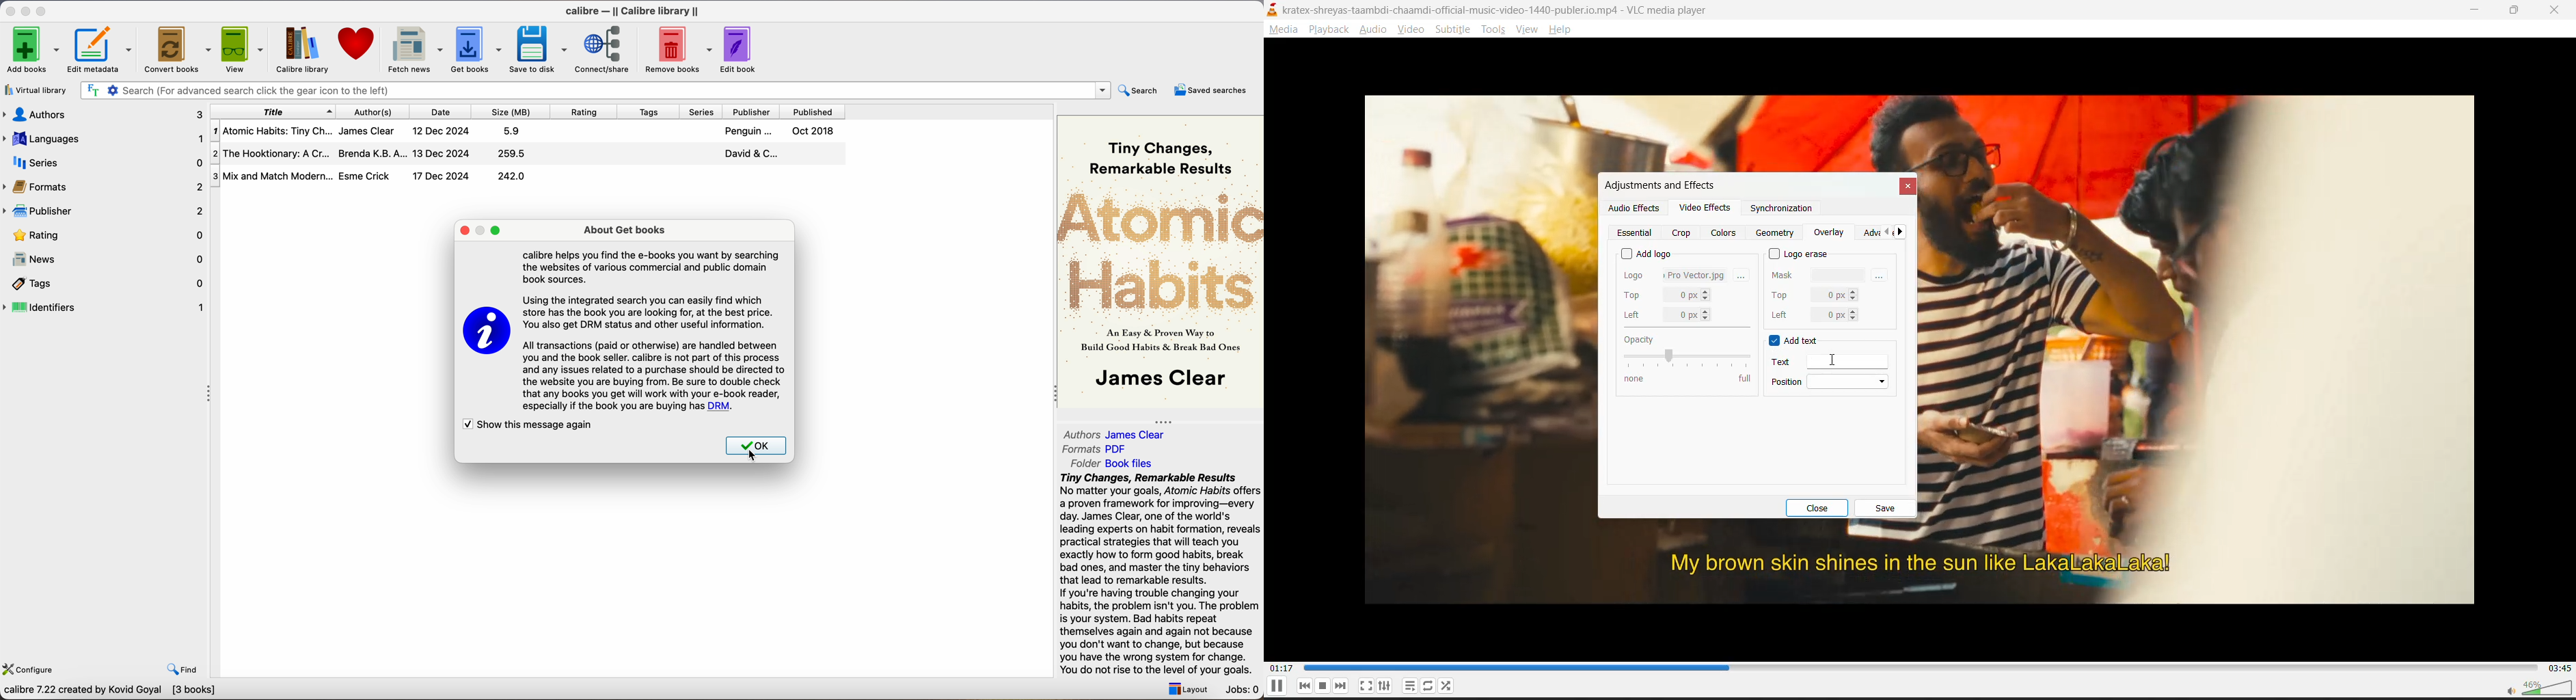 The height and width of the screenshot is (700, 2576). Describe the element at coordinates (102, 114) in the screenshot. I see `authors` at that location.